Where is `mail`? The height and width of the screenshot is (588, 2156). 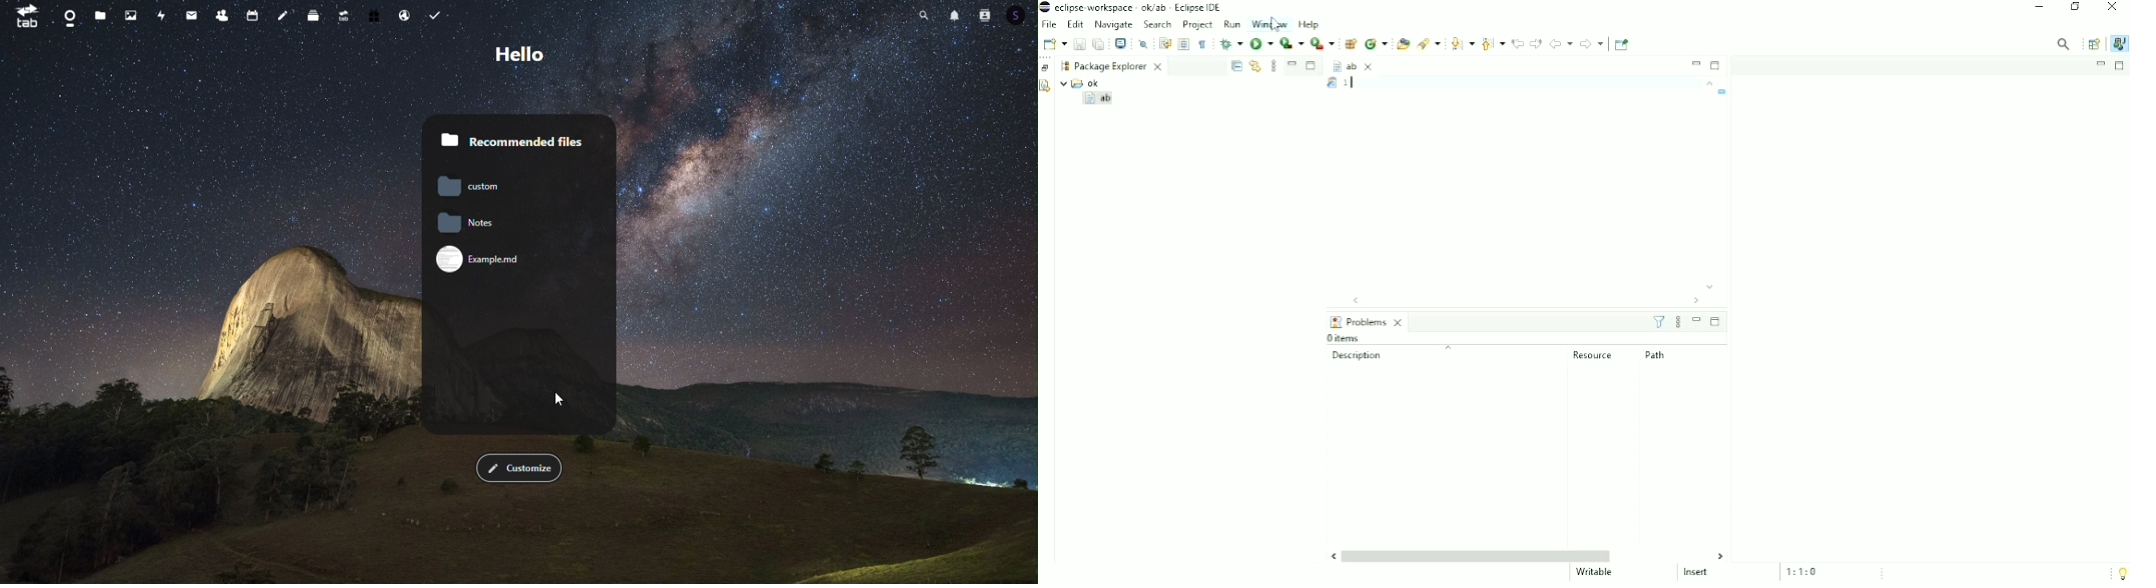
mail is located at coordinates (191, 14).